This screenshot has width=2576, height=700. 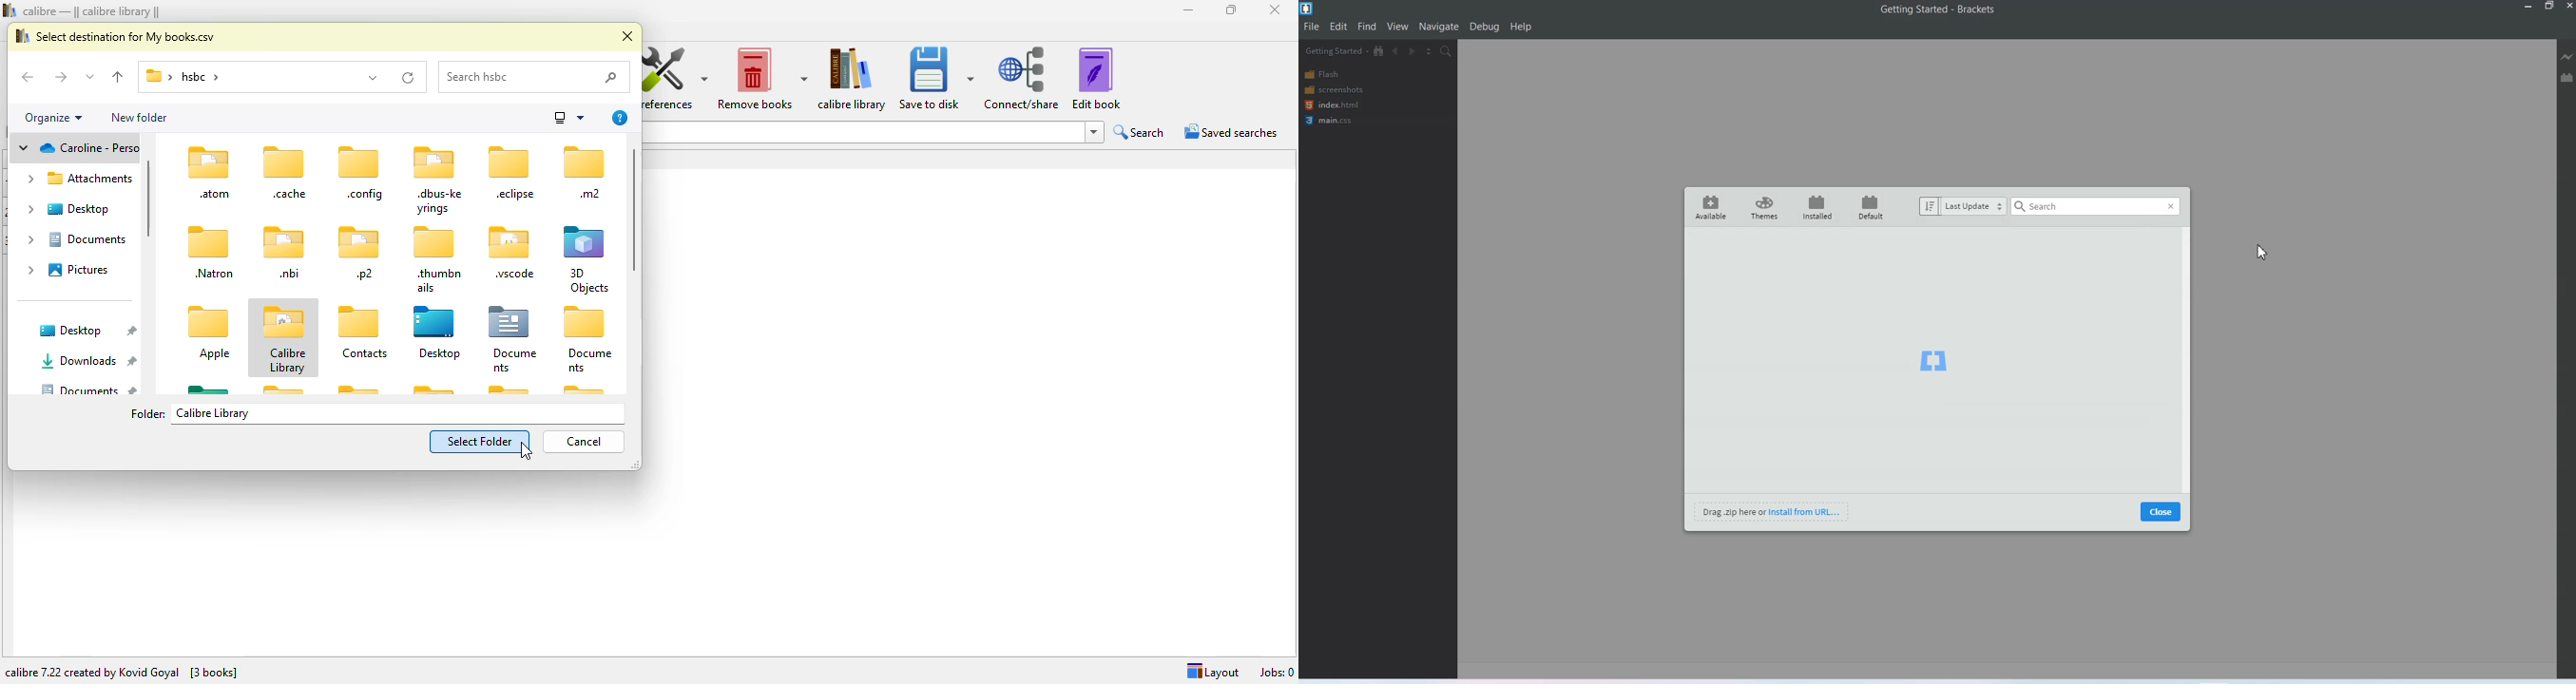 What do you see at coordinates (2262, 254) in the screenshot?
I see `Cursor` at bounding box center [2262, 254].